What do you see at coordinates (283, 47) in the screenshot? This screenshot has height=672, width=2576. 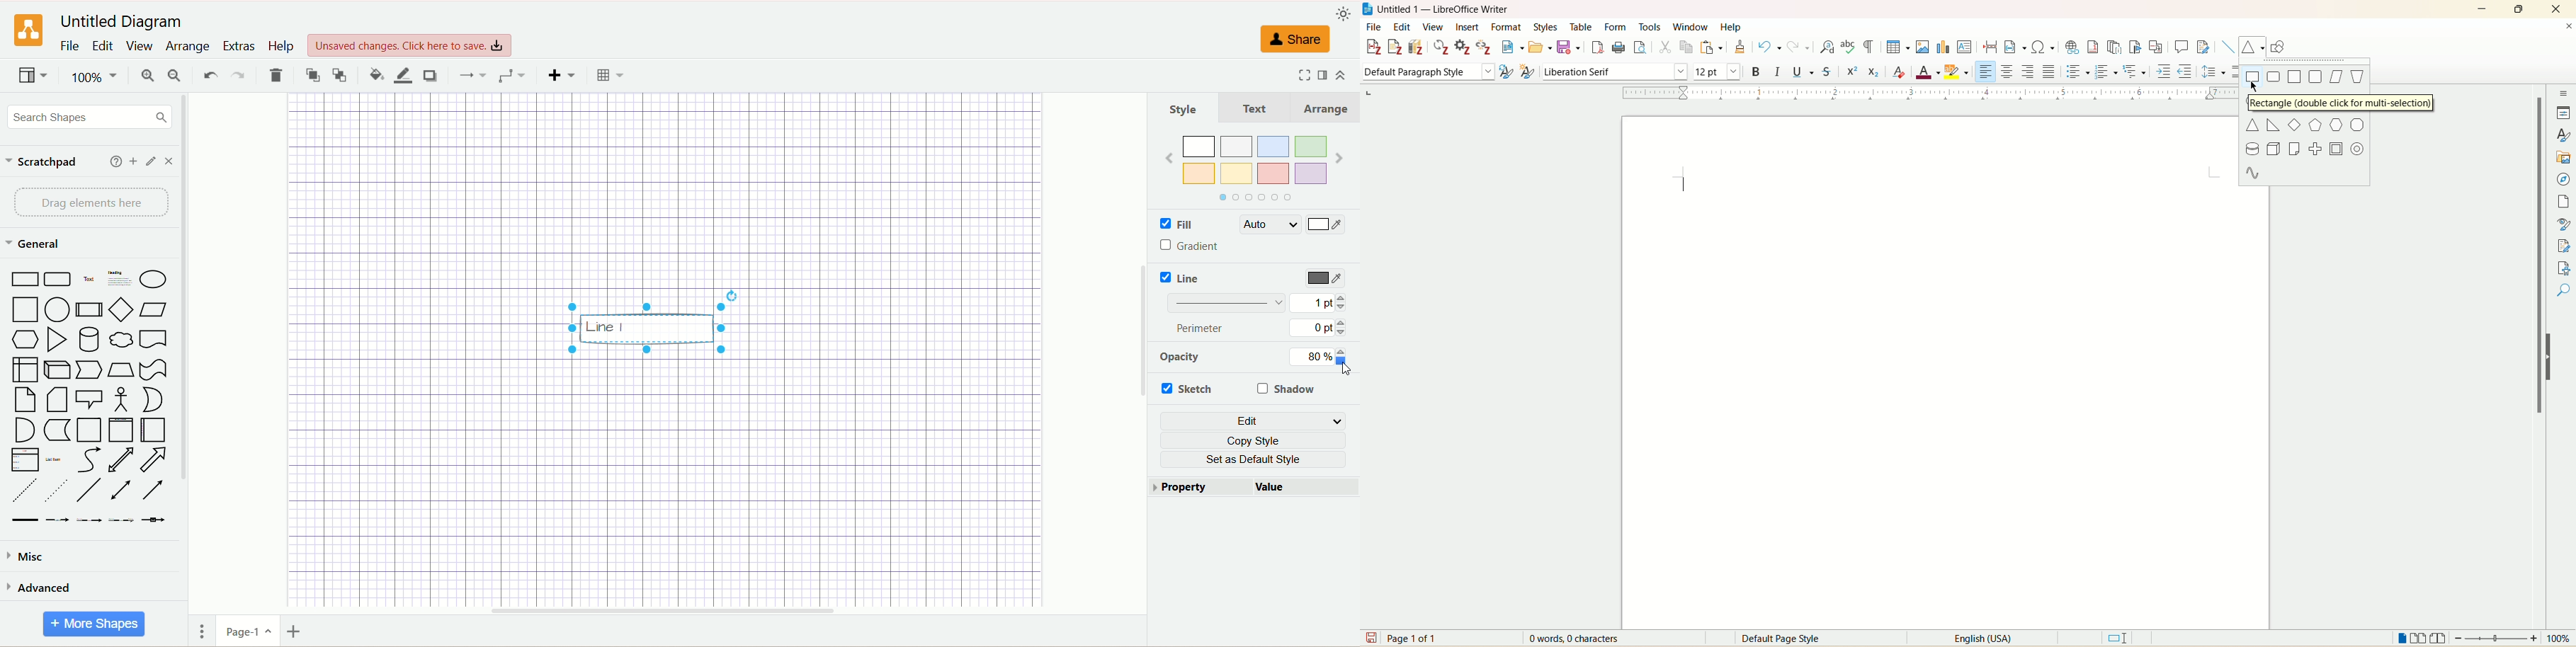 I see `help` at bounding box center [283, 47].